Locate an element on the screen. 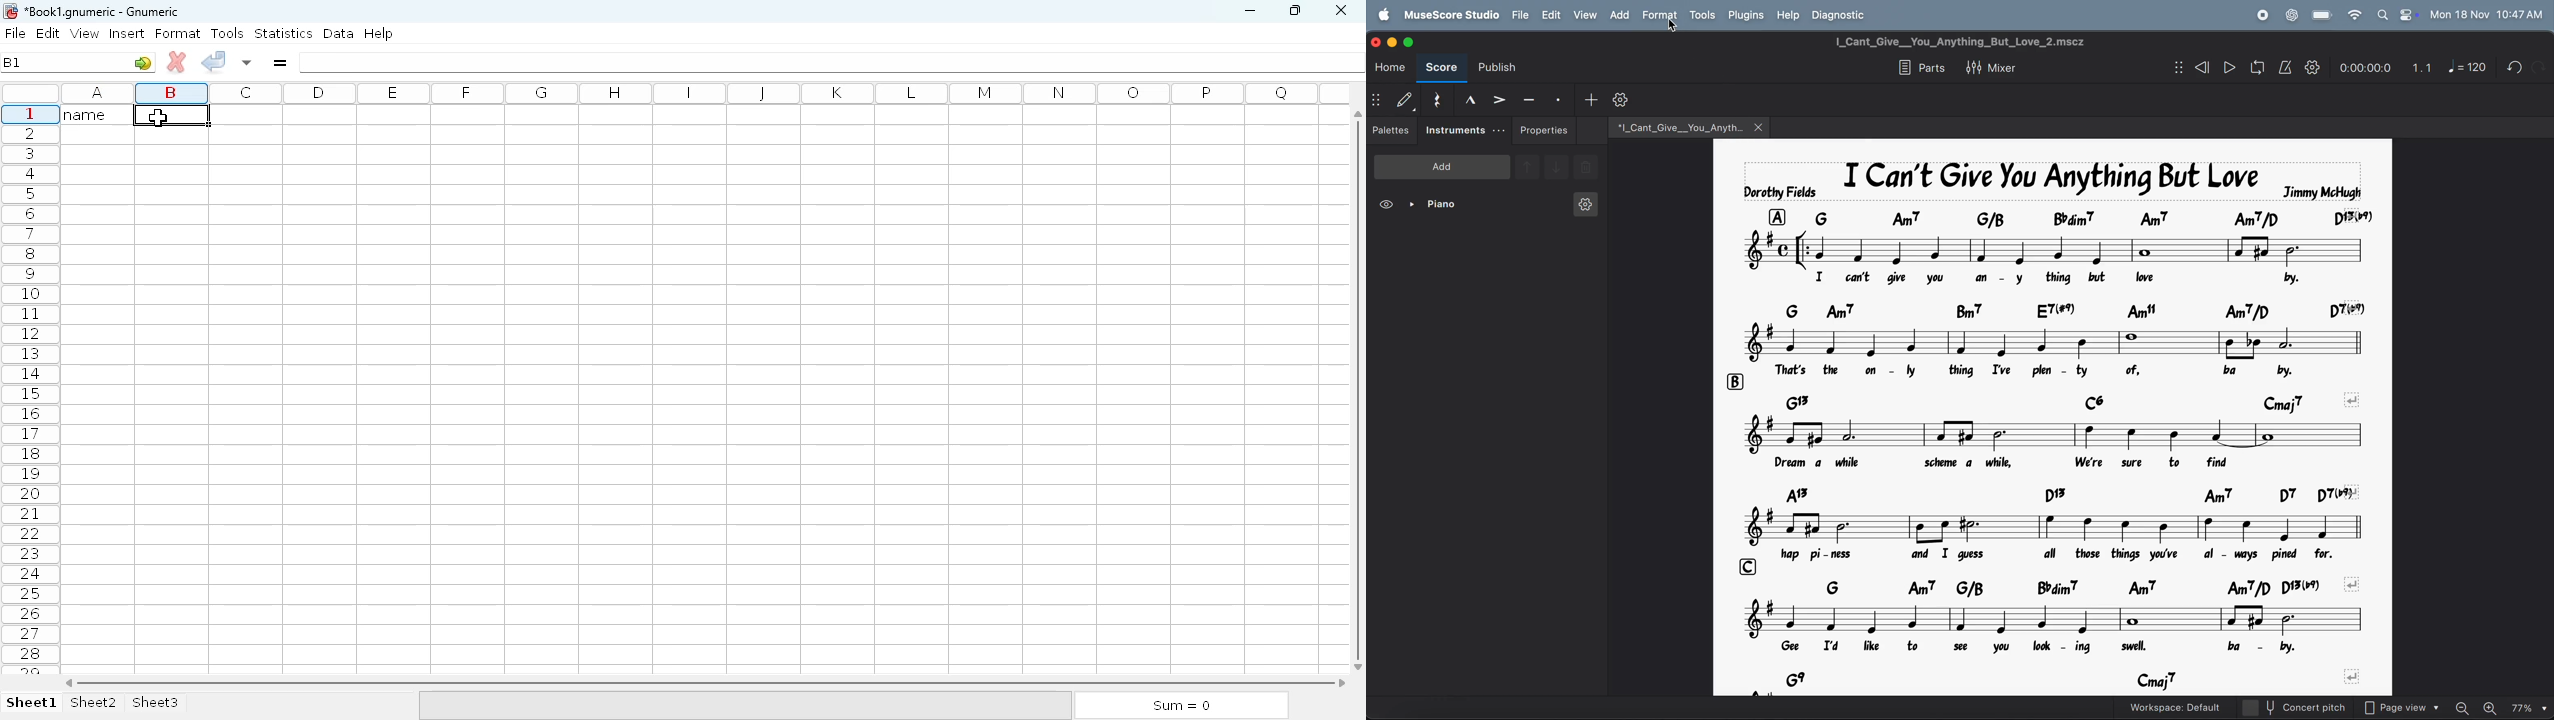  show/hide is located at coordinates (2176, 68).